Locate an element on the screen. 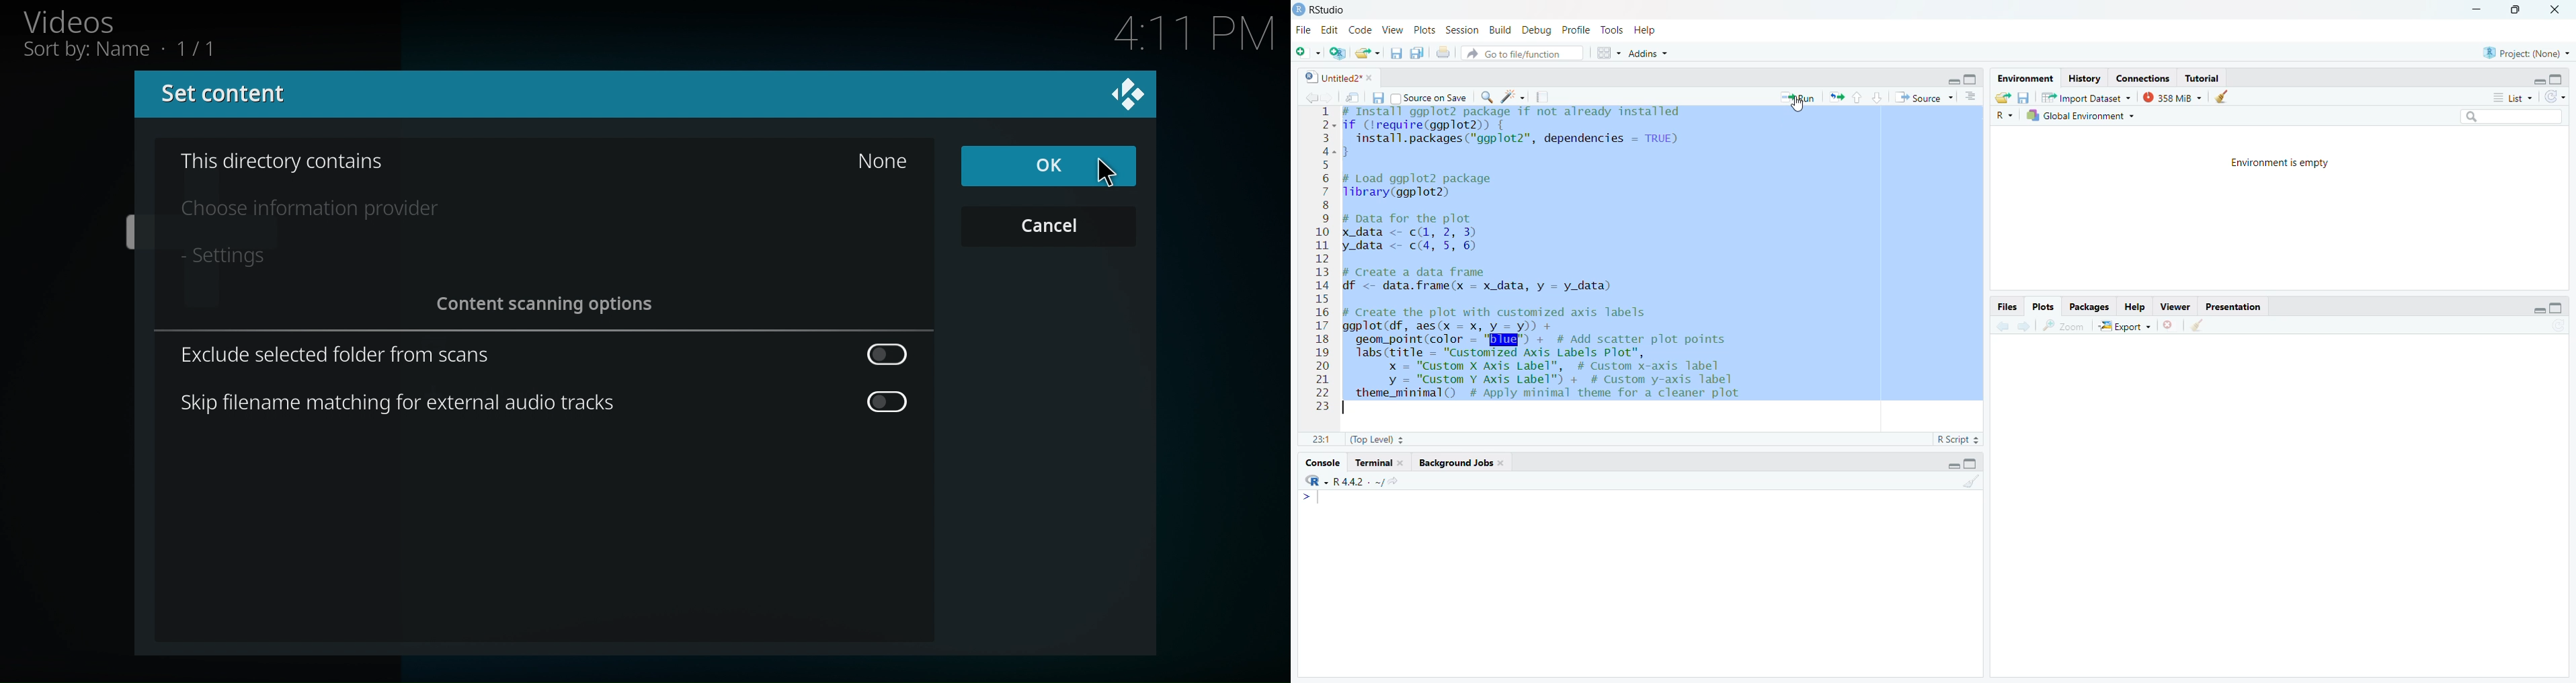 This screenshot has height=700, width=2576. minimise is located at coordinates (1952, 80).